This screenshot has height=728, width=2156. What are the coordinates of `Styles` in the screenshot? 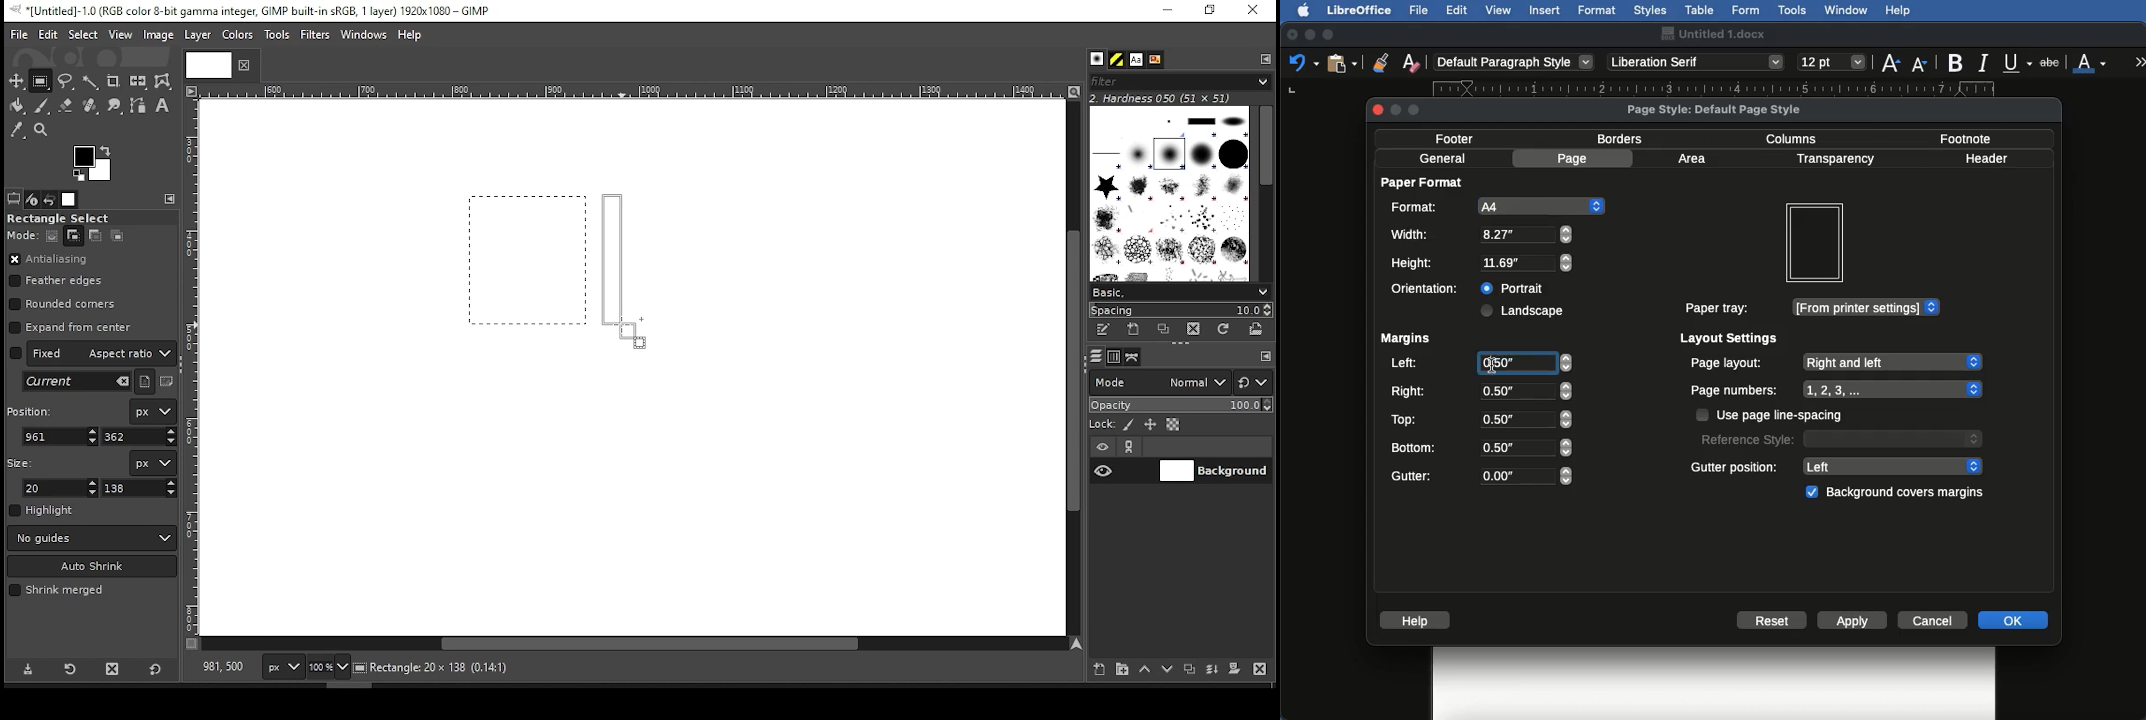 It's located at (1650, 10).